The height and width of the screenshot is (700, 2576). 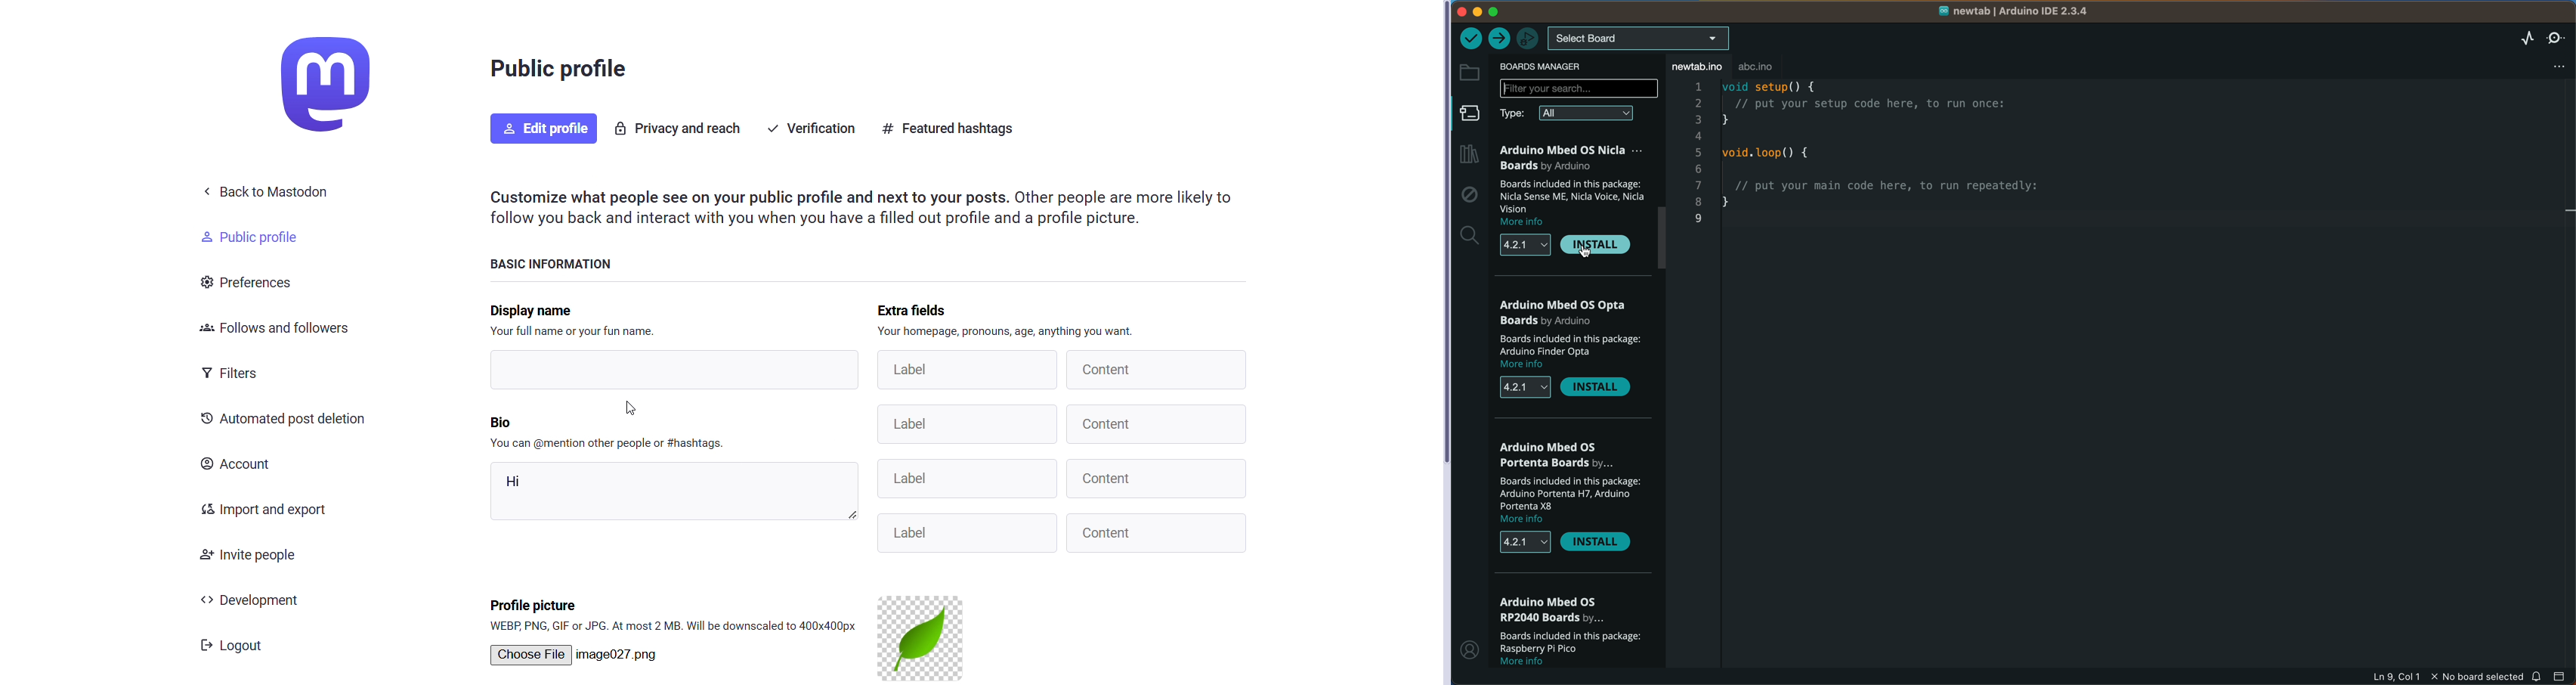 What do you see at coordinates (269, 325) in the screenshot?
I see `follows and followers` at bounding box center [269, 325].